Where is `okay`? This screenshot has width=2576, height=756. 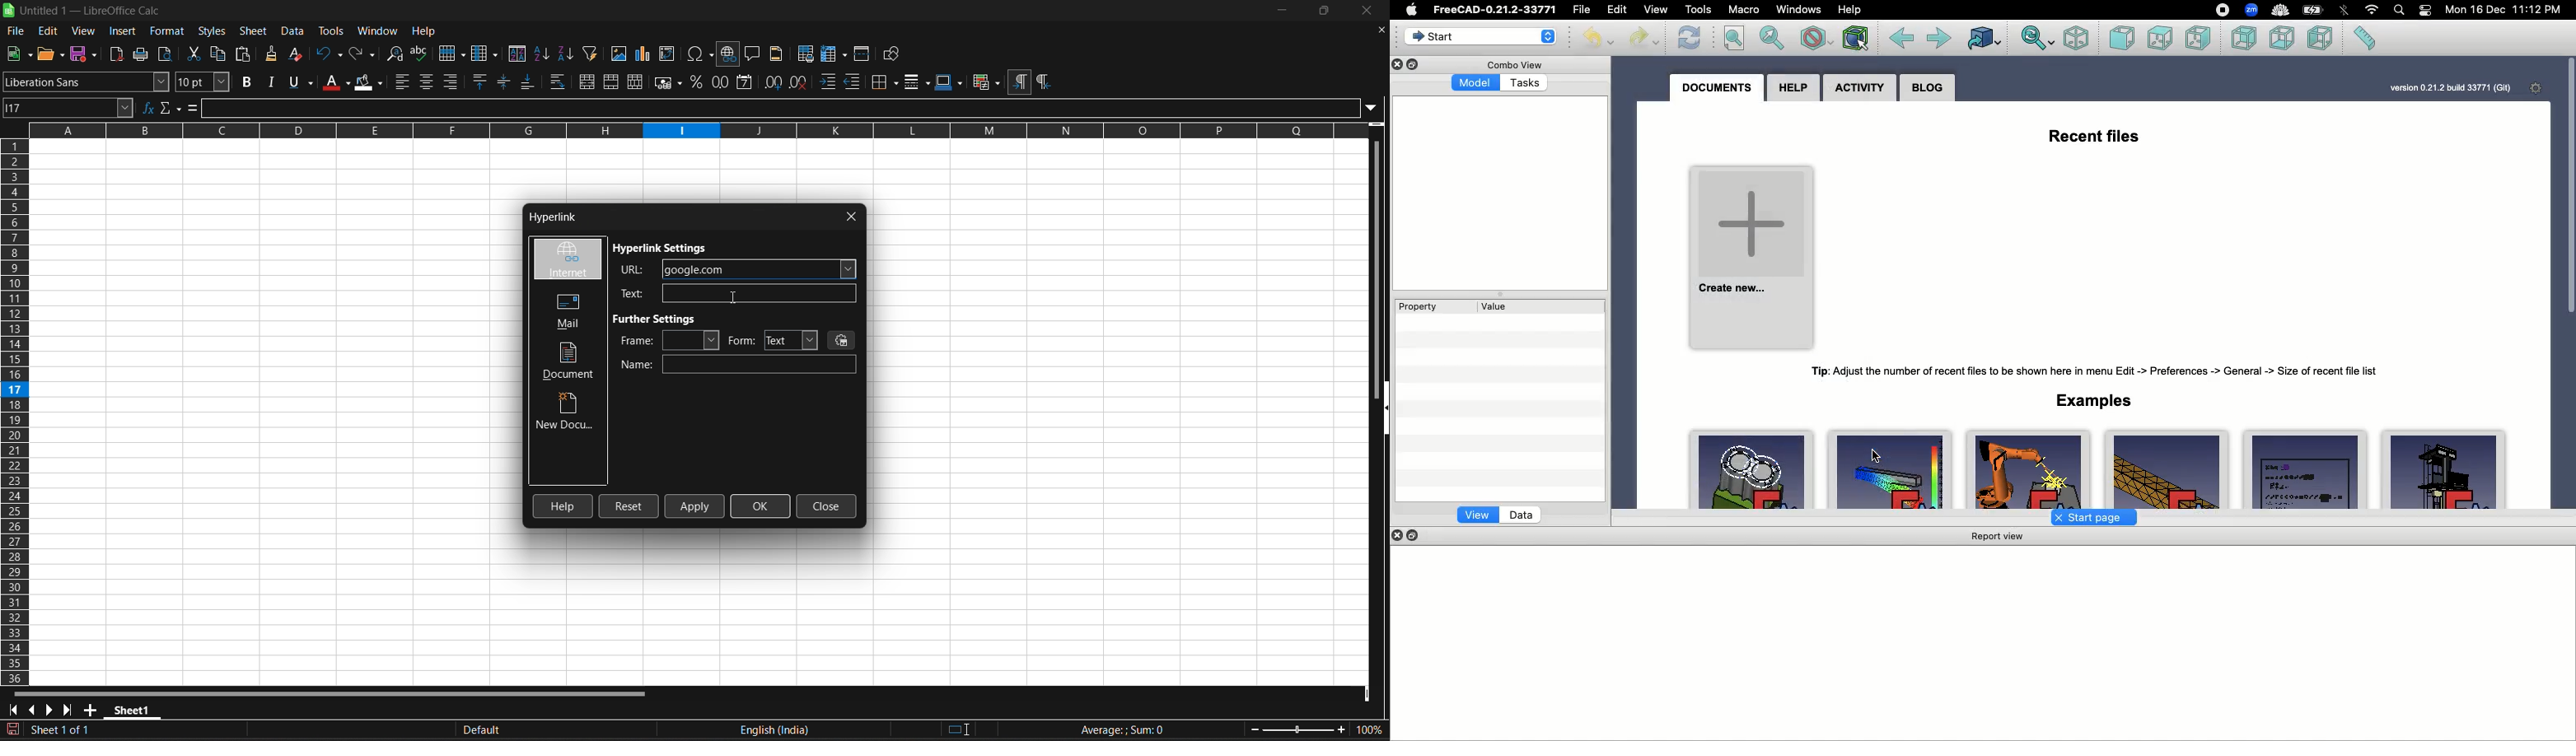 okay is located at coordinates (761, 506).